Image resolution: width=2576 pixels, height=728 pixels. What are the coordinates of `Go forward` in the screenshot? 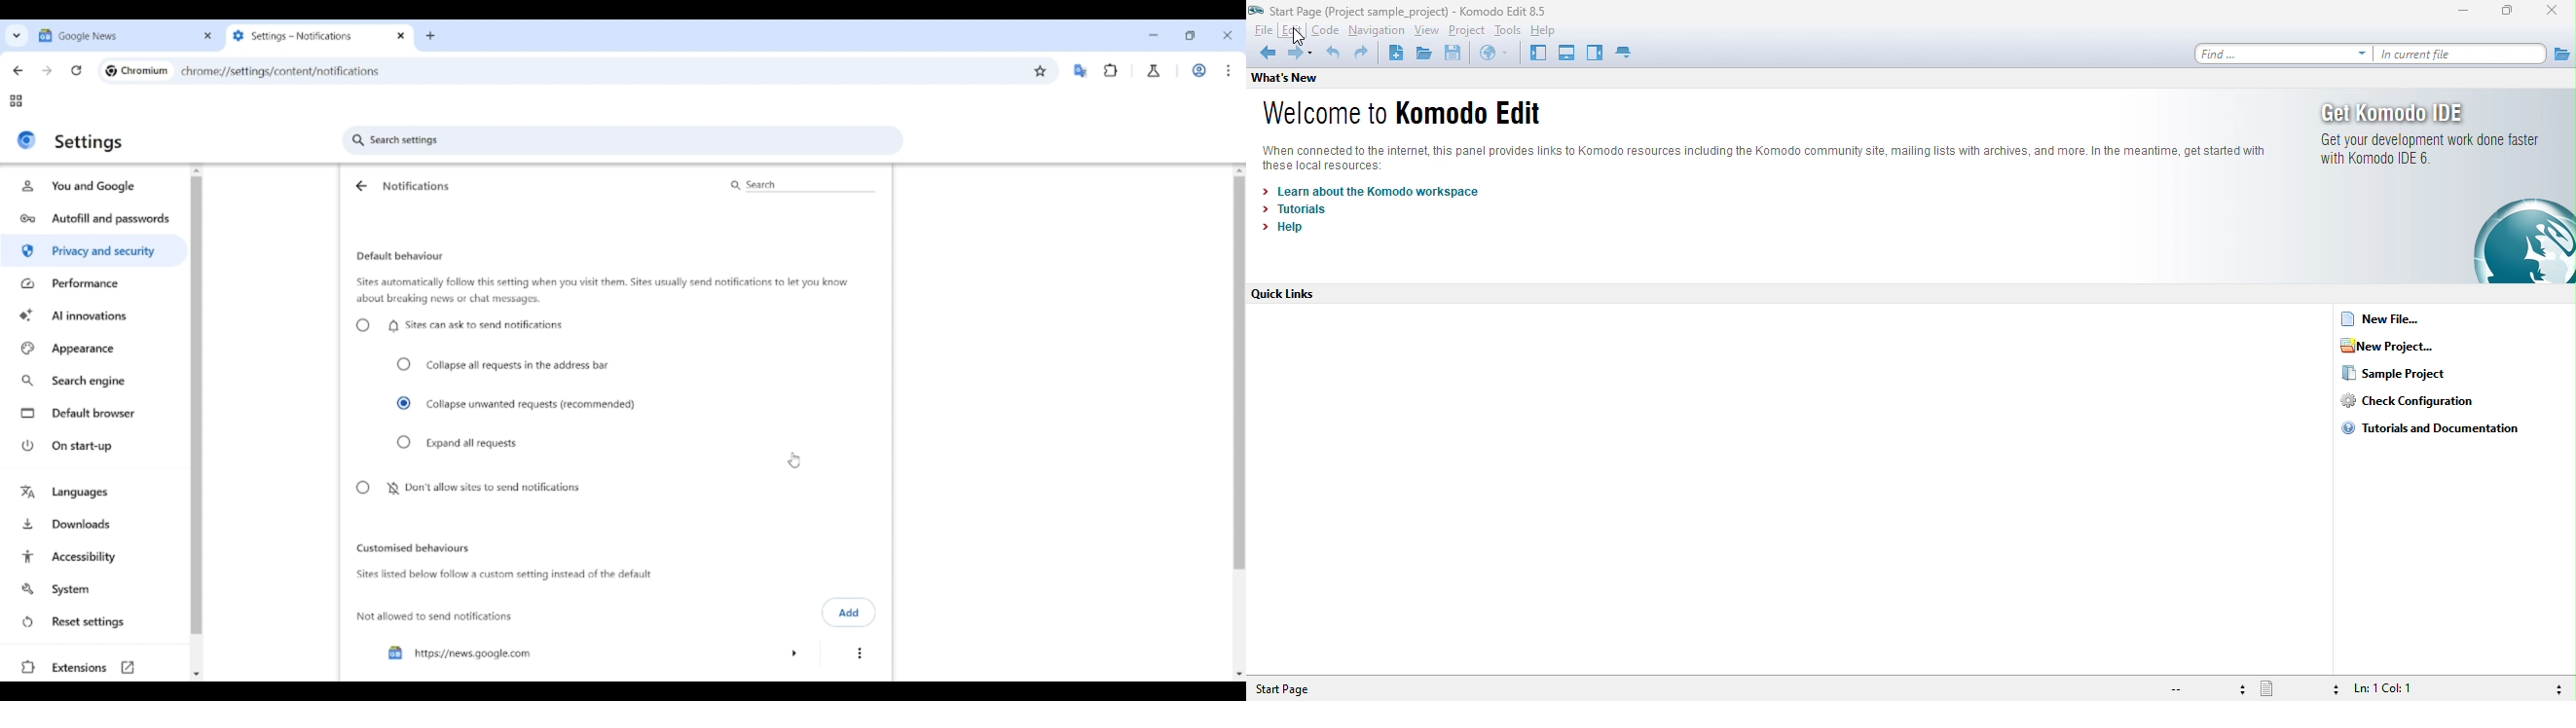 It's located at (47, 71).